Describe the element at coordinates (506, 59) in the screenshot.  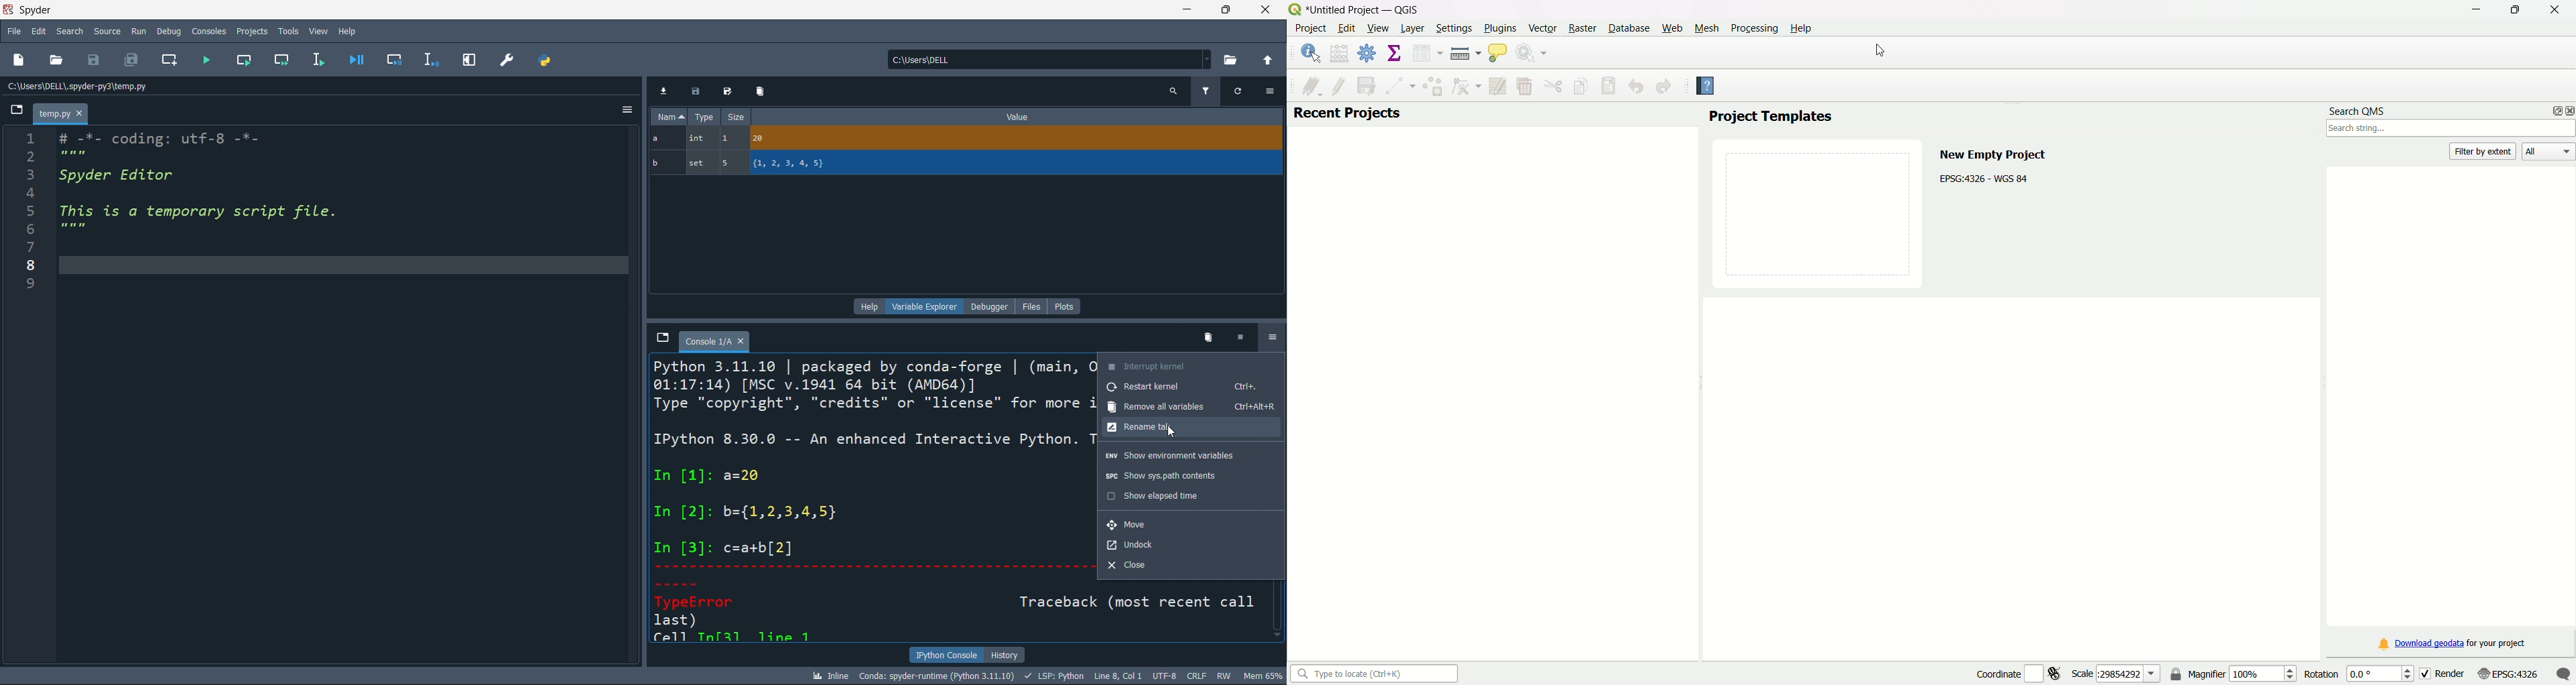
I see `preferences` at that location.